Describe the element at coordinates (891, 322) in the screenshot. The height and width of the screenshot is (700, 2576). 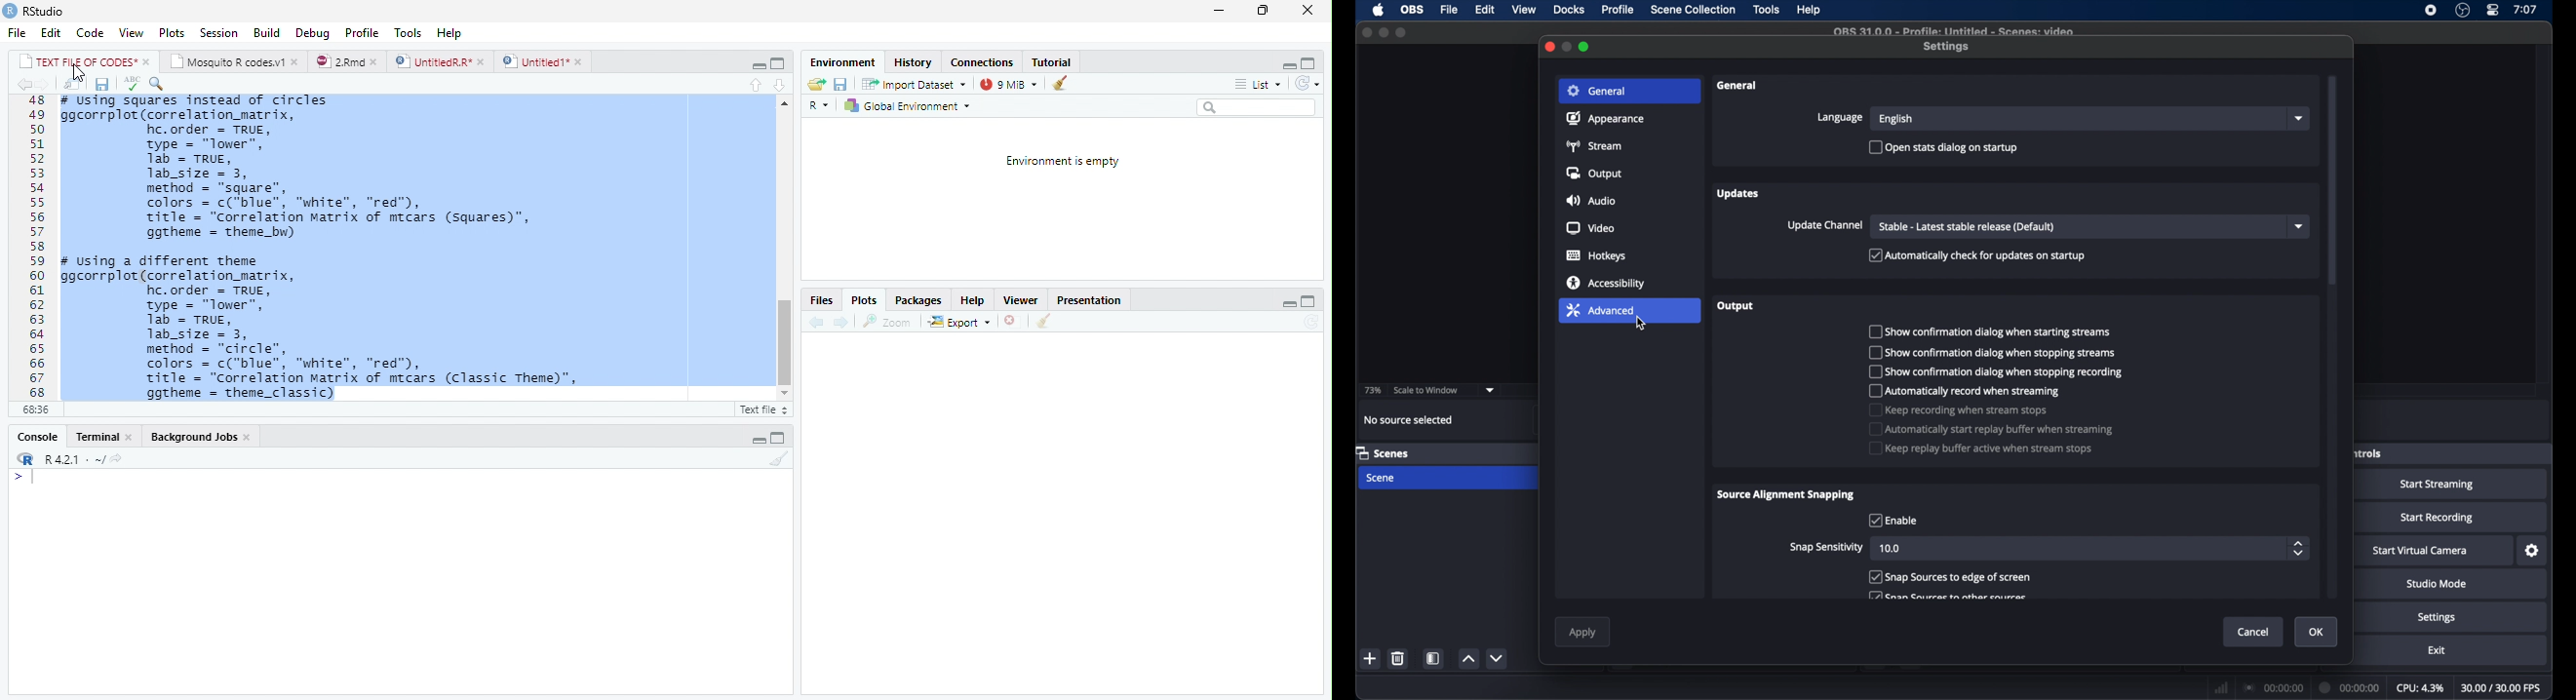
I see `zoom` at that location.